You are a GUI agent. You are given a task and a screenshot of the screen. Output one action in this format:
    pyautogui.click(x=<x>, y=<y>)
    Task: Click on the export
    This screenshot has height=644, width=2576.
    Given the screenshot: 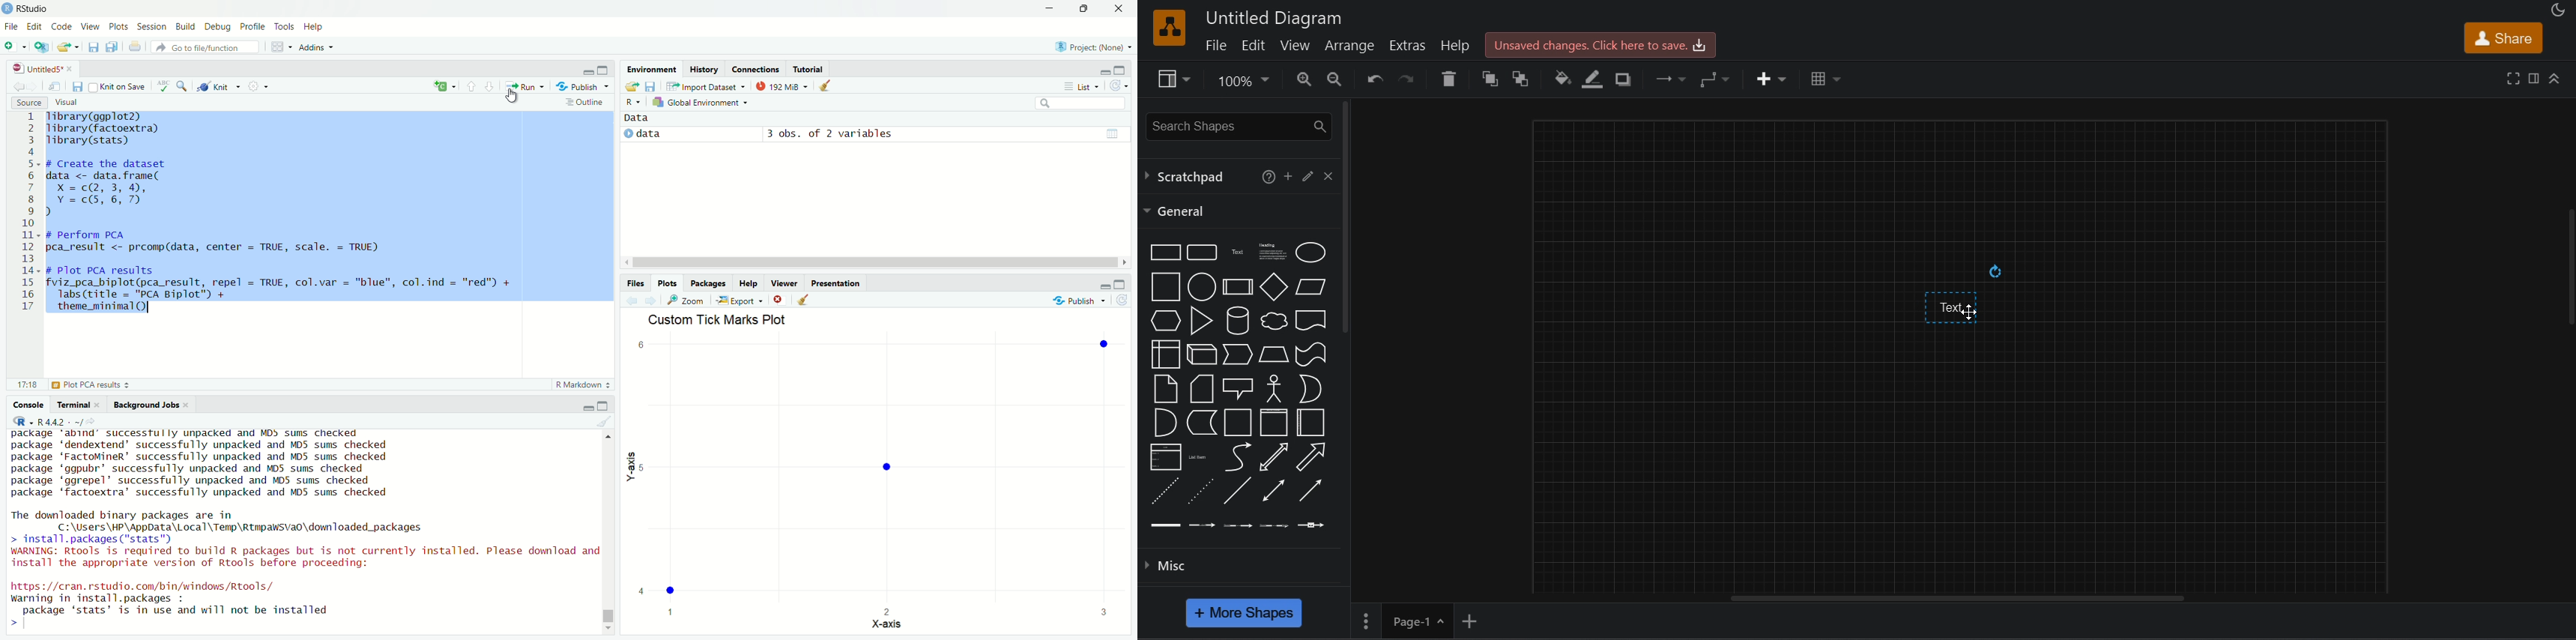 What is the action you would take?
    pyautogui.click(x=739, y=300)
    